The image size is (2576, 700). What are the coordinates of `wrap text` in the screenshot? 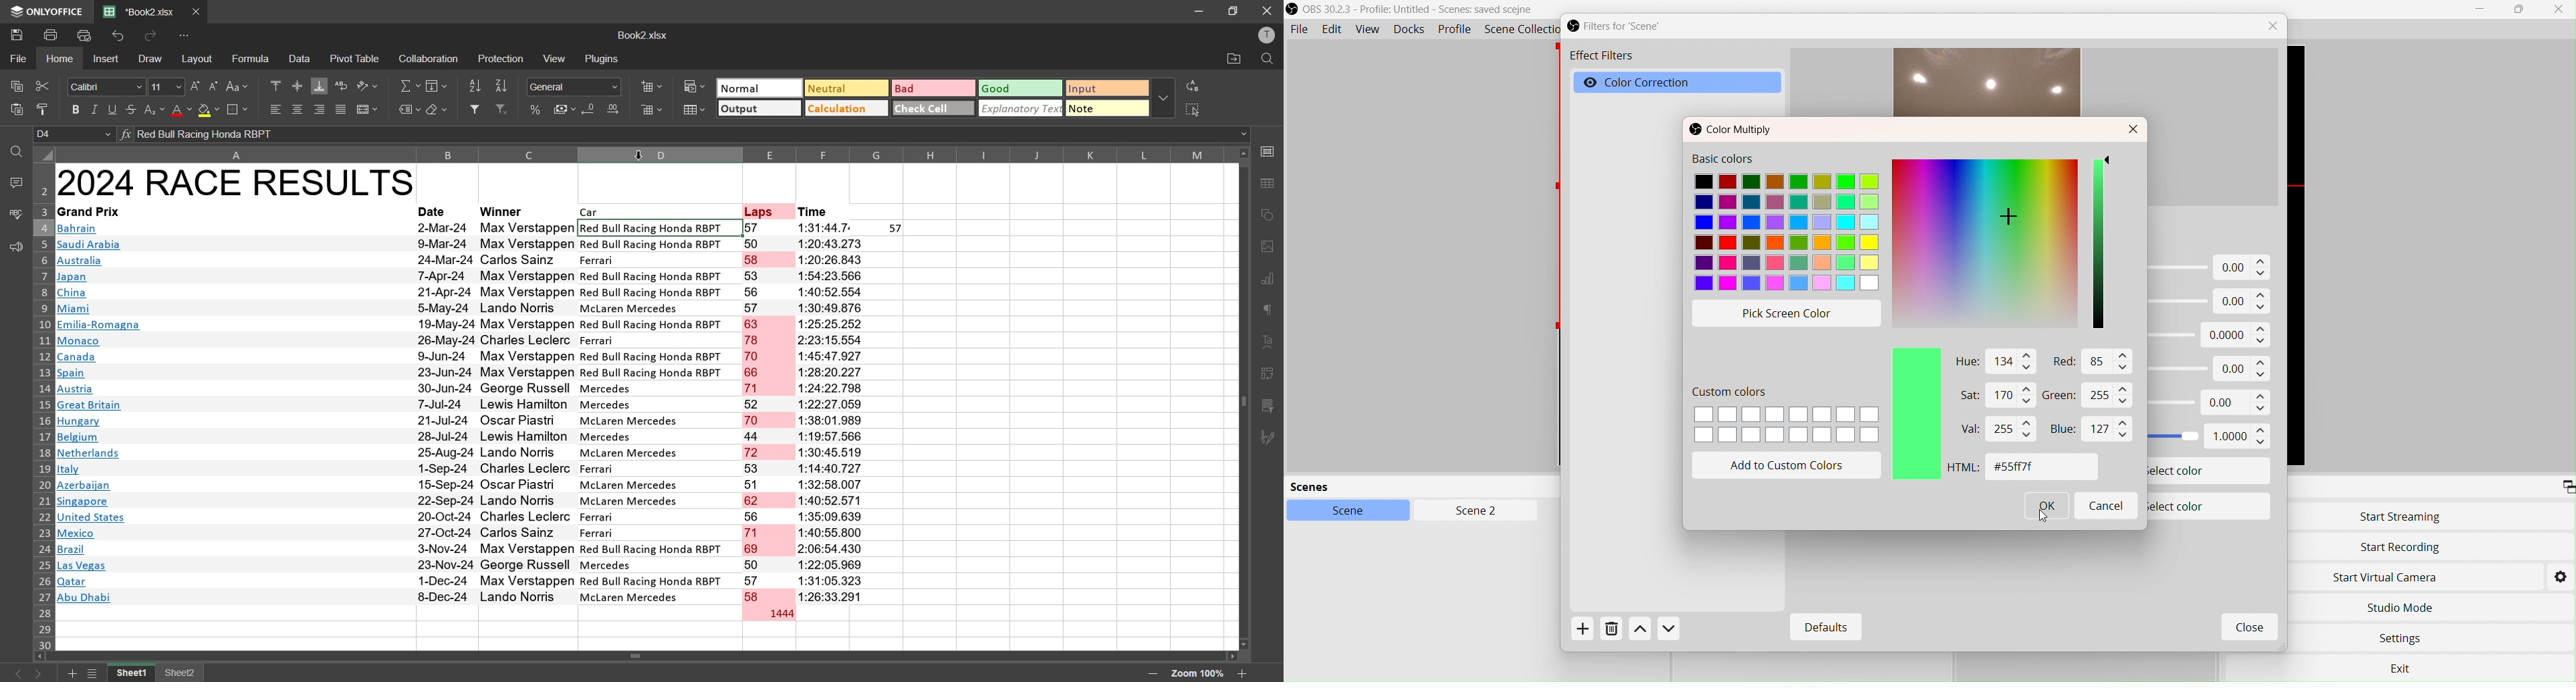 It's located at (342, 86).